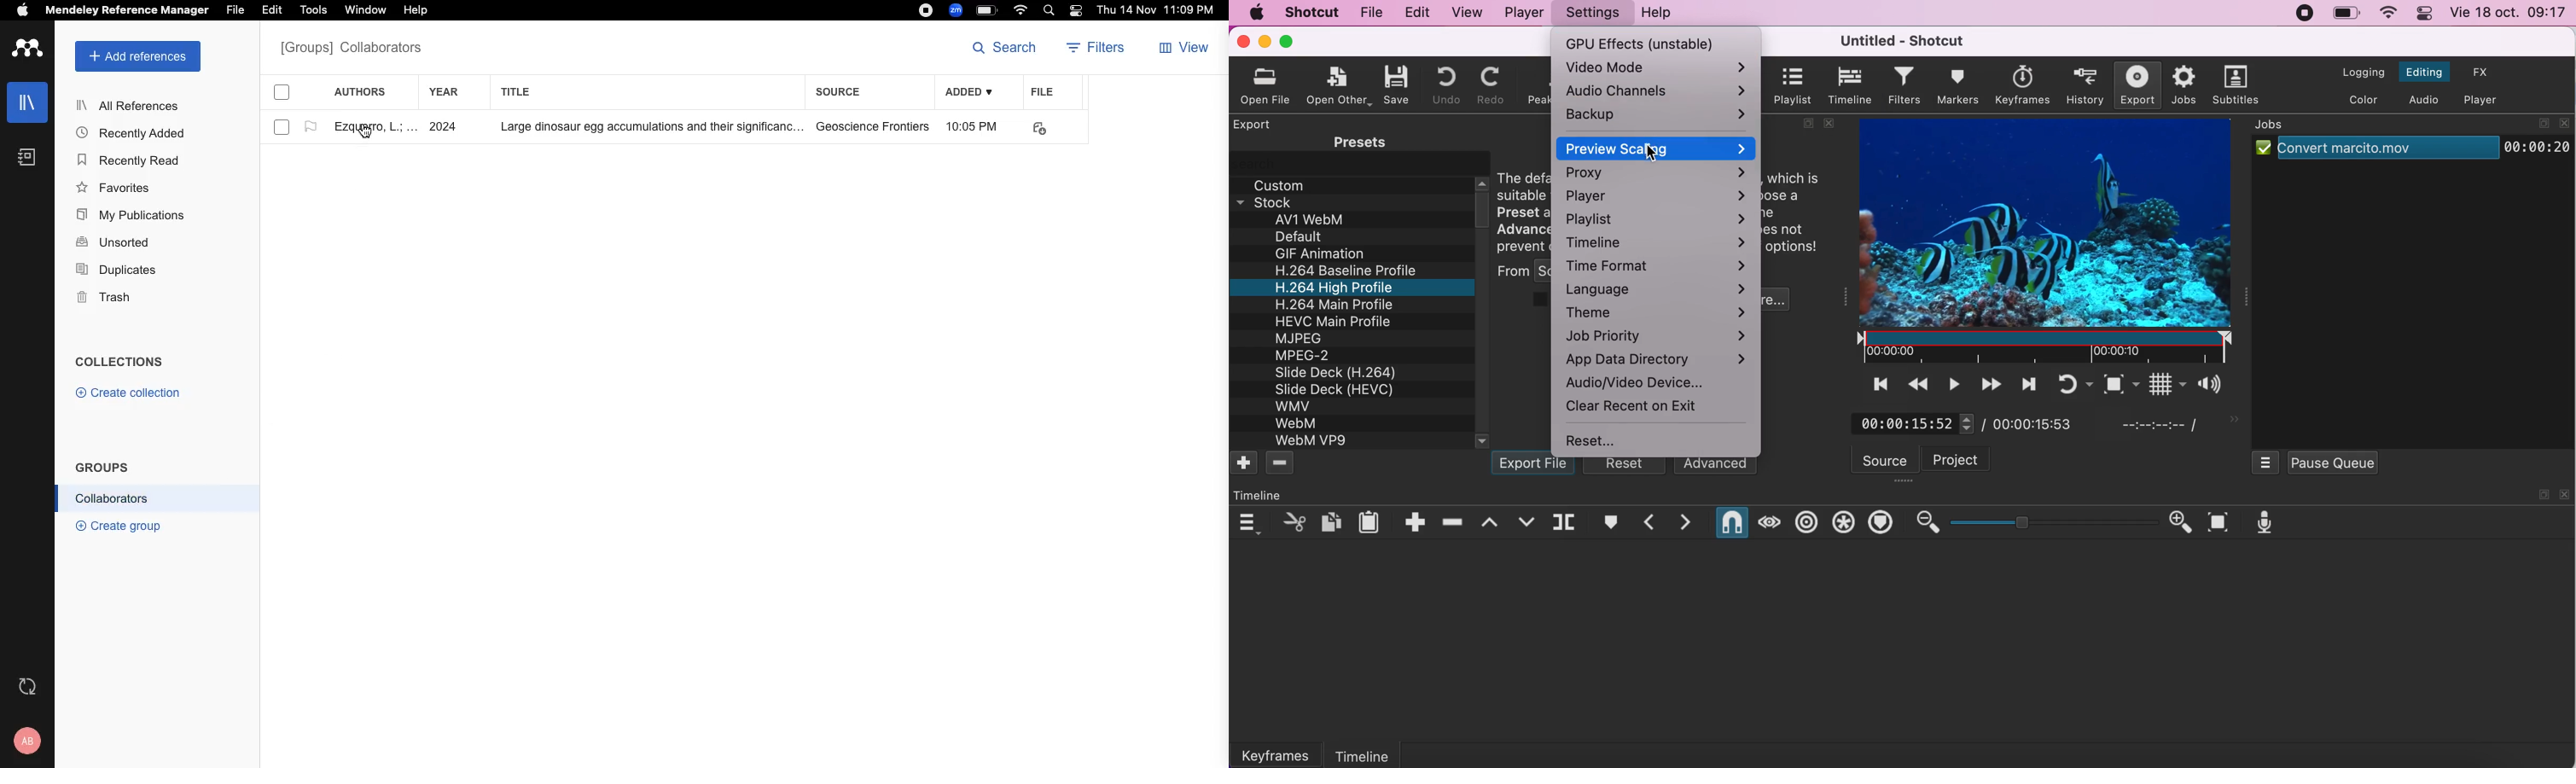 Image resolution: width=2576 pixels, height=784 pixels. Describe the element at coordinates (118, 271) in the screenshot. I see `Duplicates` at that location.